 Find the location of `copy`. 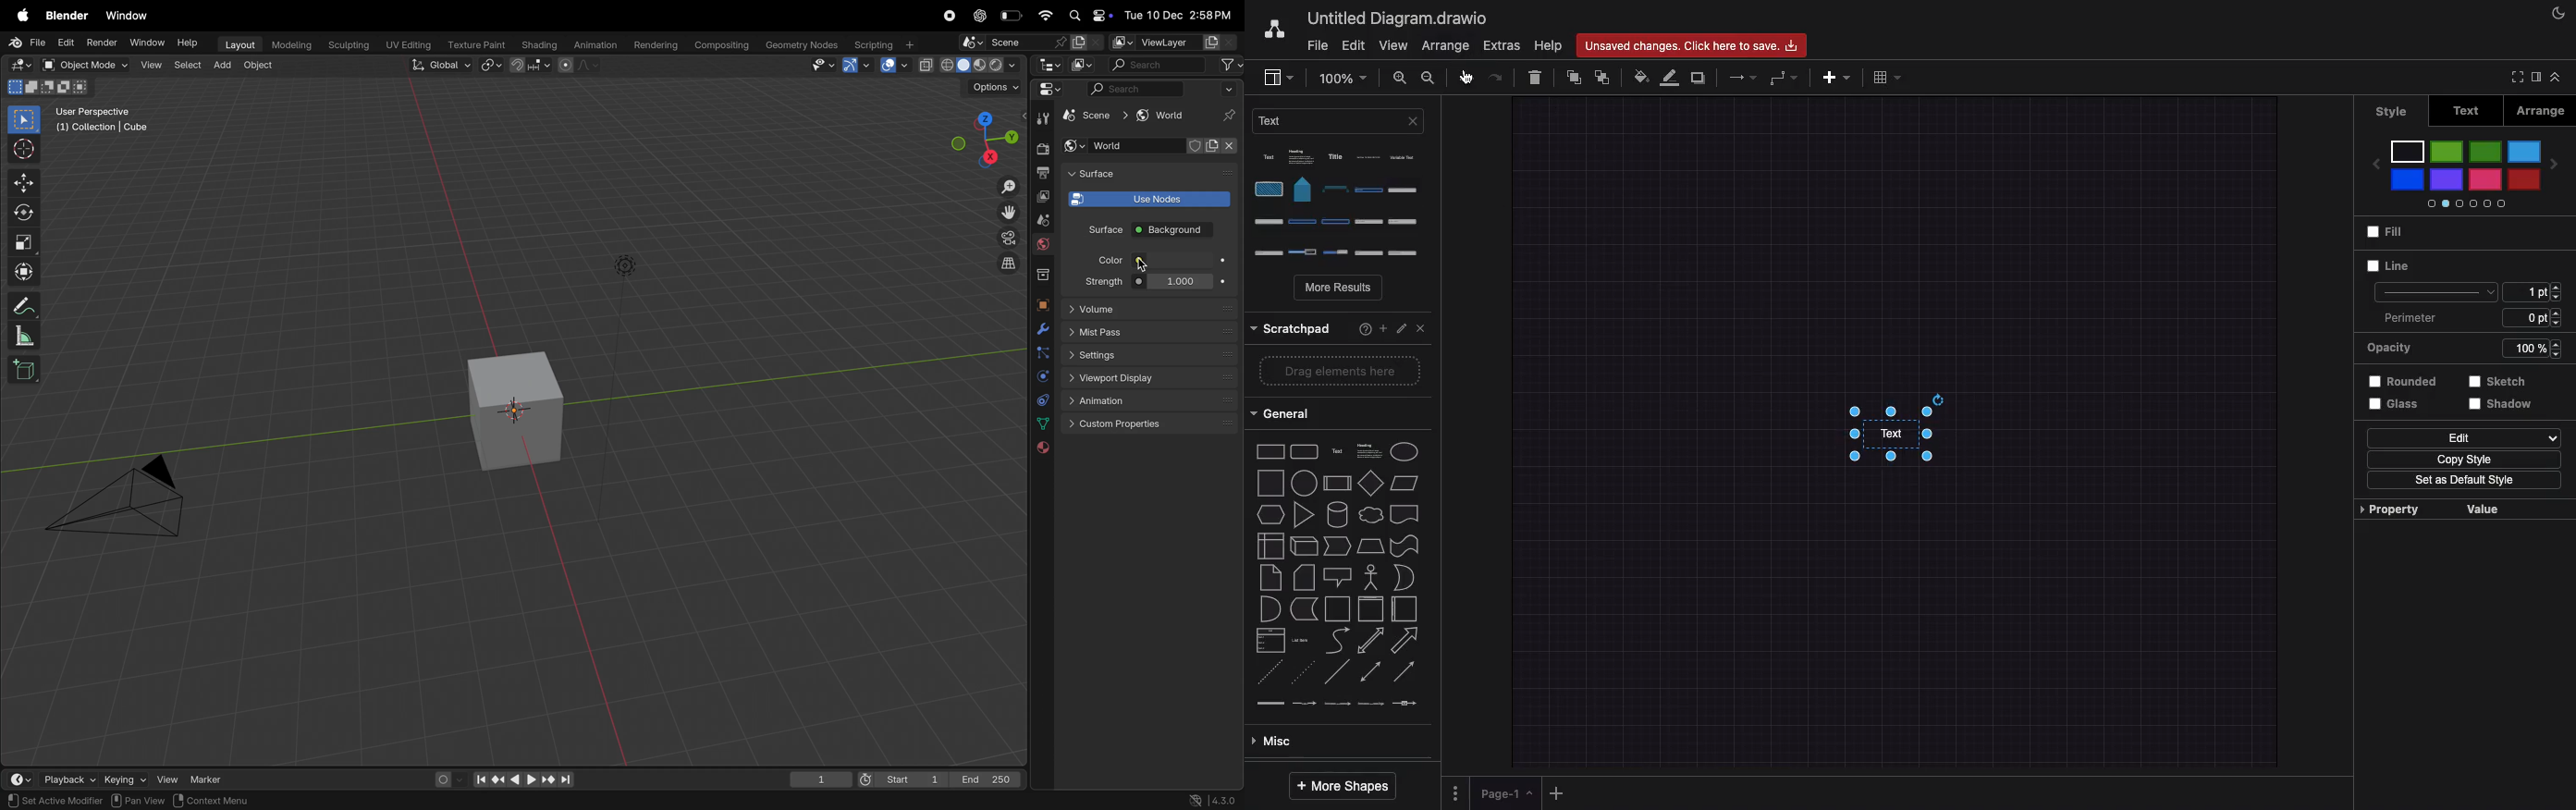

copy is located at coordinates (1043, 197).